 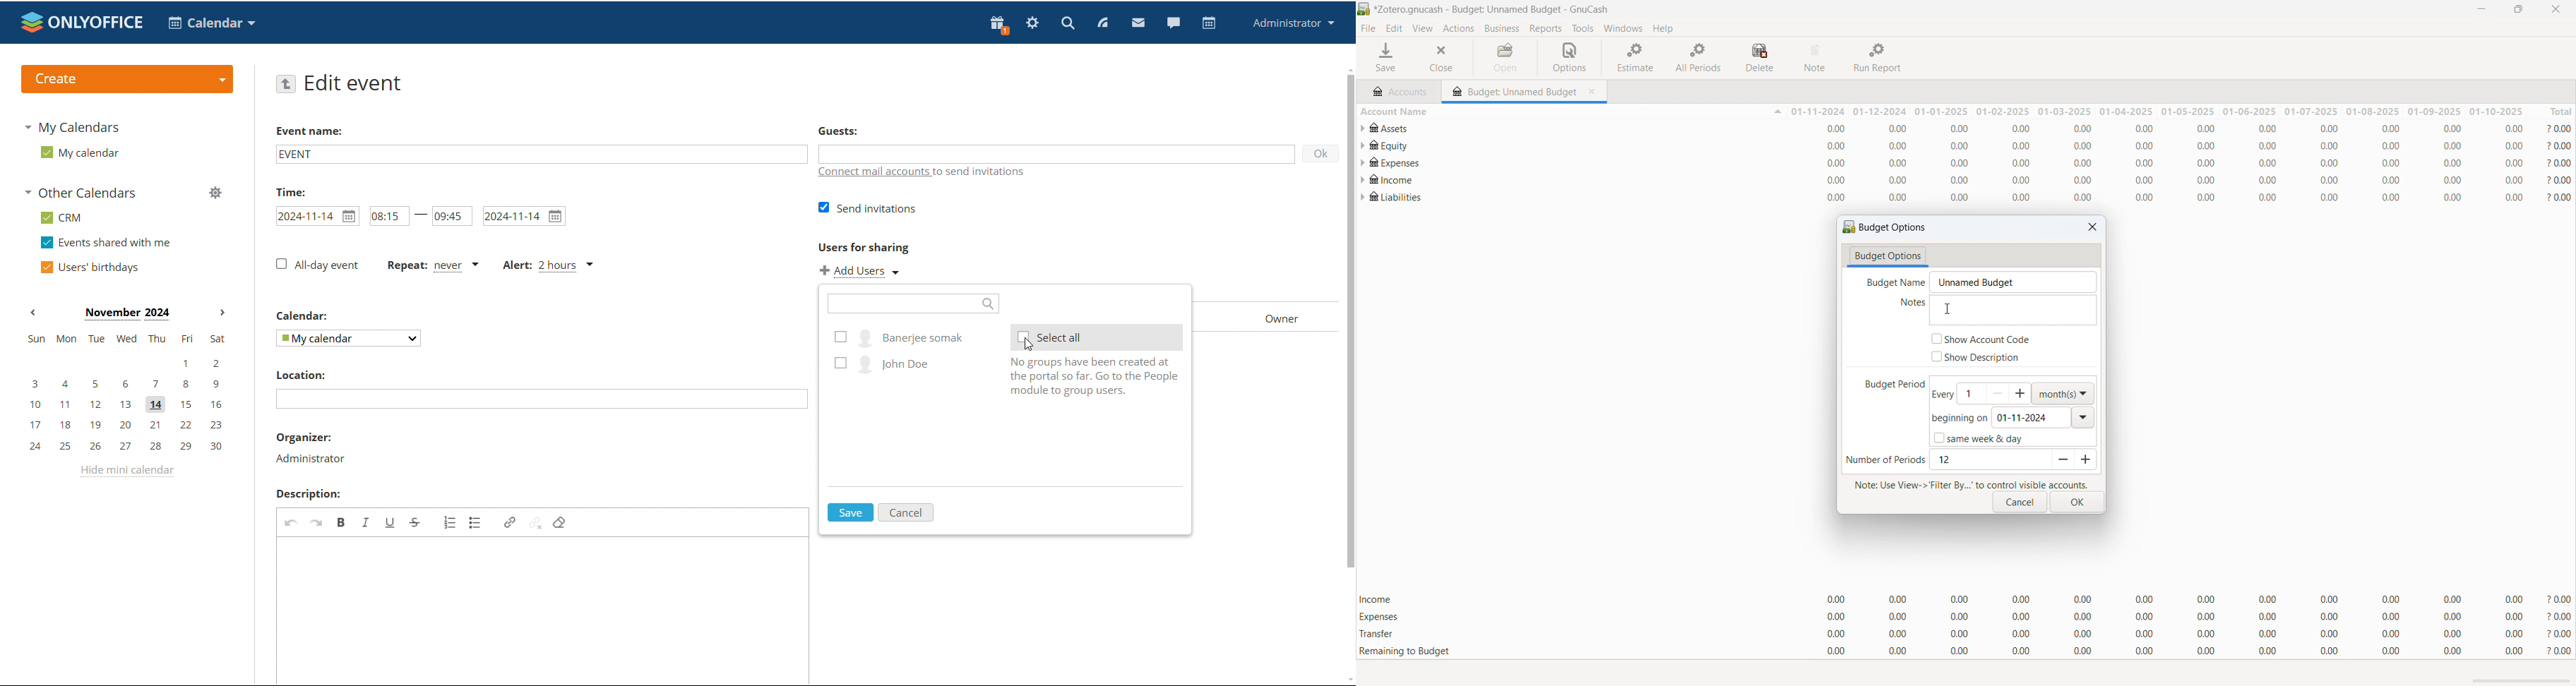 What do you see at coordinates (1942, 111) in the screenshot?
I see `01-01-2025` at bounding box center [1942, 111].